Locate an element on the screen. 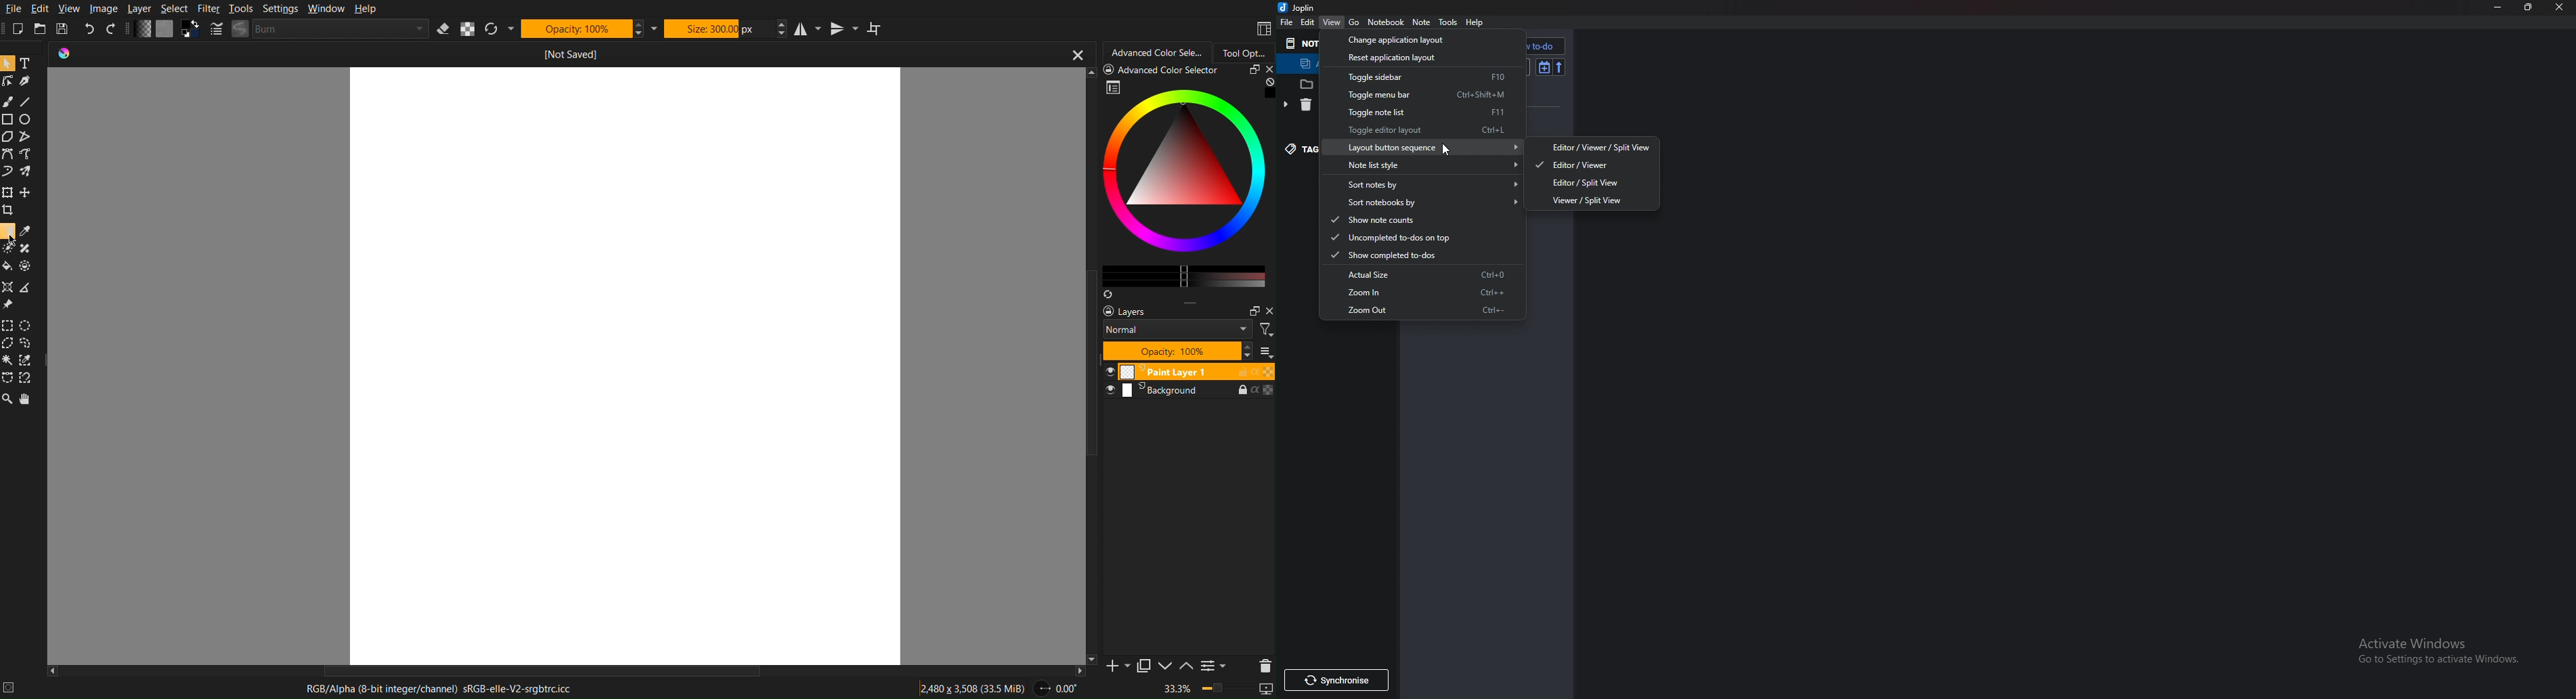 Image resolution: width=2576 pixels, height=700 pixels. Redo is located at coordinates (113, 30).